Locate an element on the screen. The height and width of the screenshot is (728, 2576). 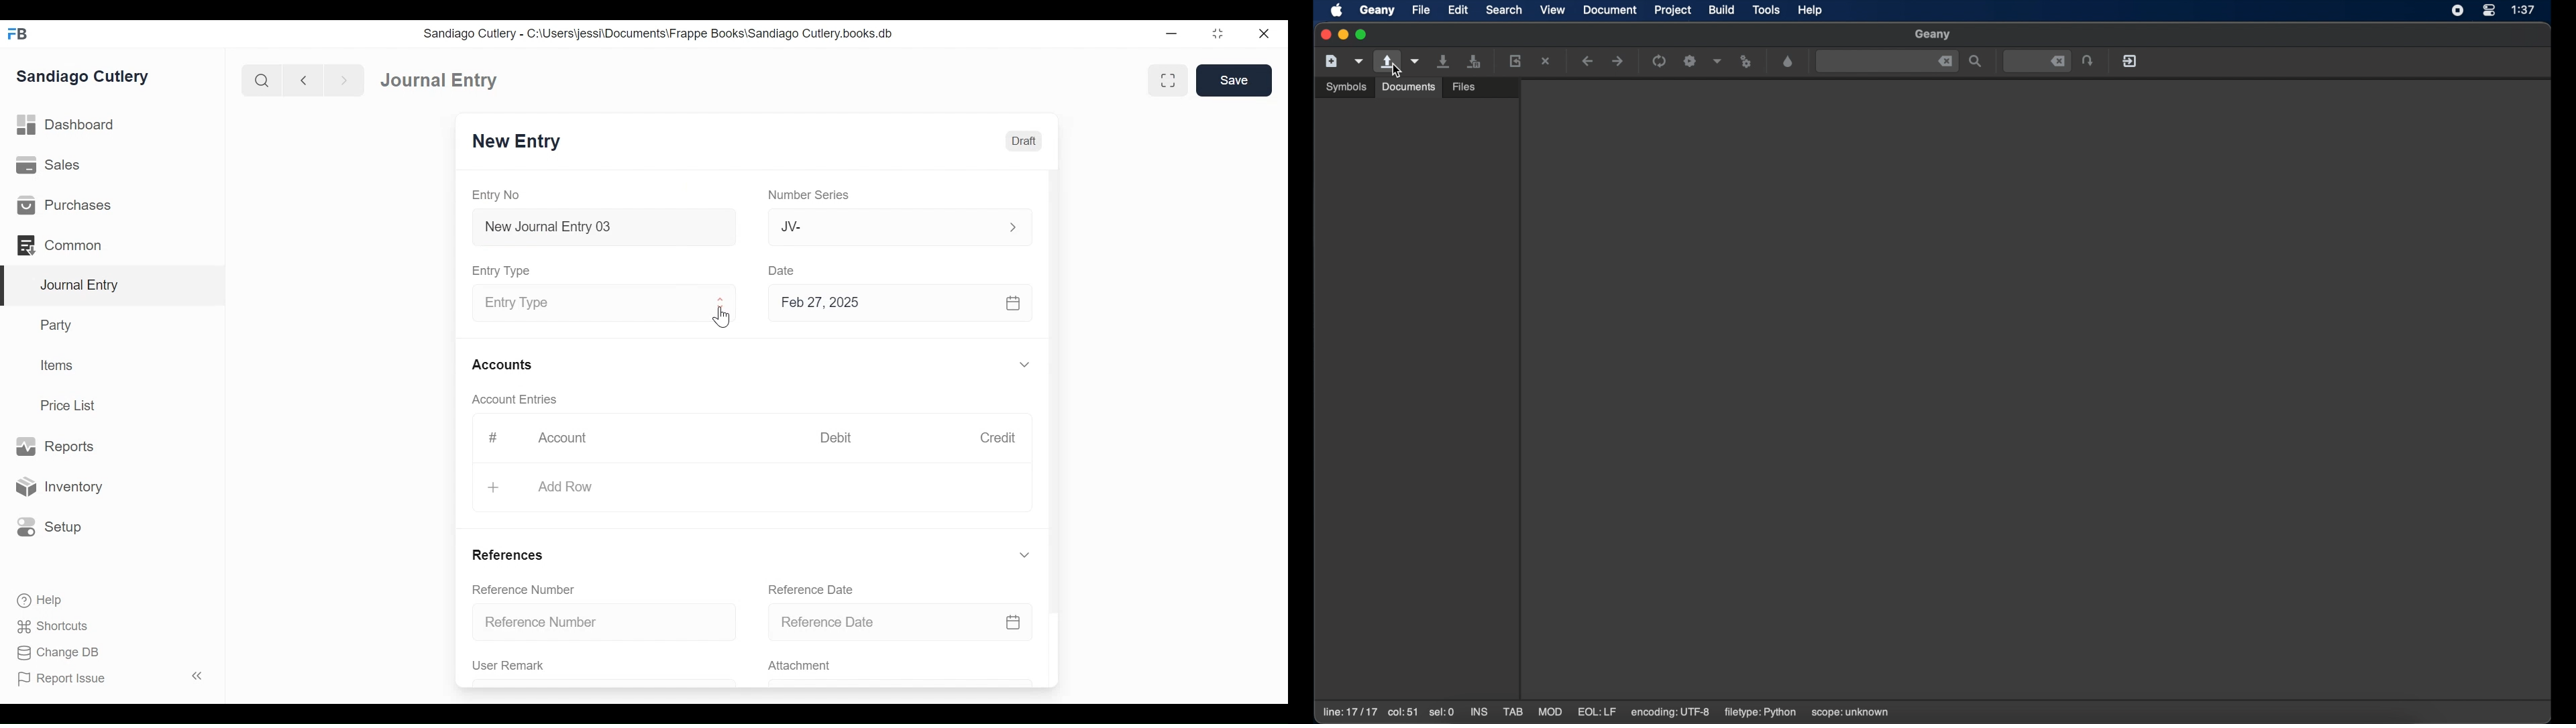
Search is located at coordinates (260, 80).